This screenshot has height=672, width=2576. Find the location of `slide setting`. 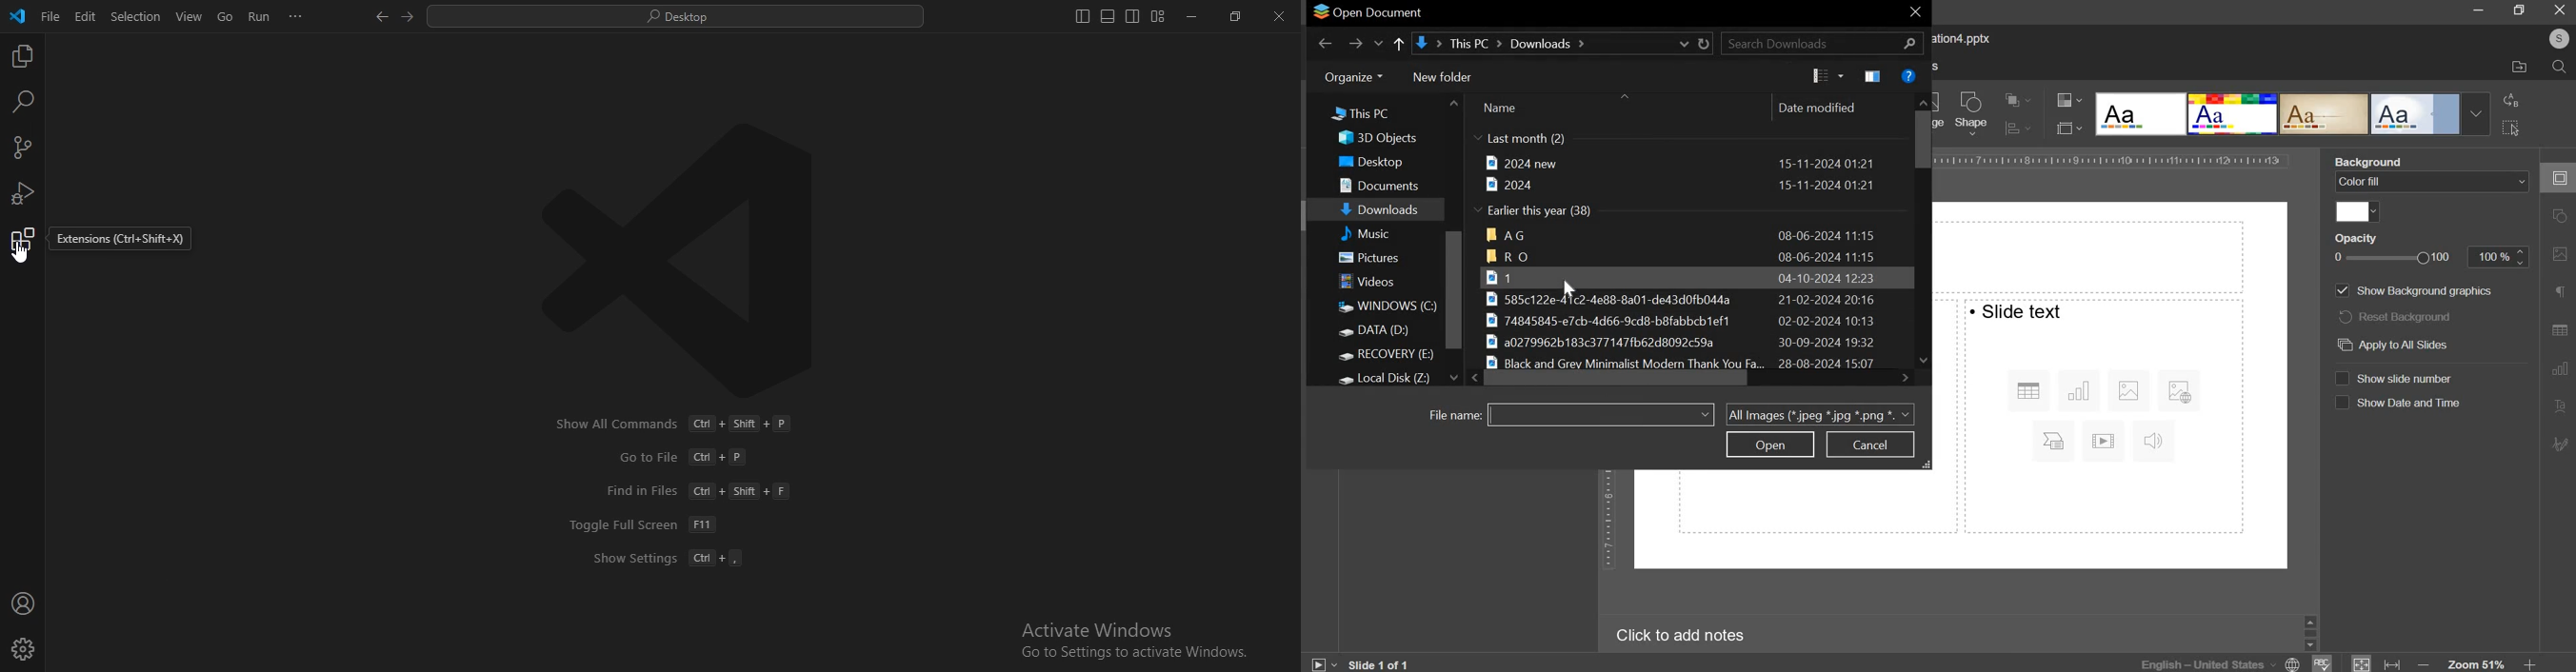

slide setting is located at coordinates (2557, 178).